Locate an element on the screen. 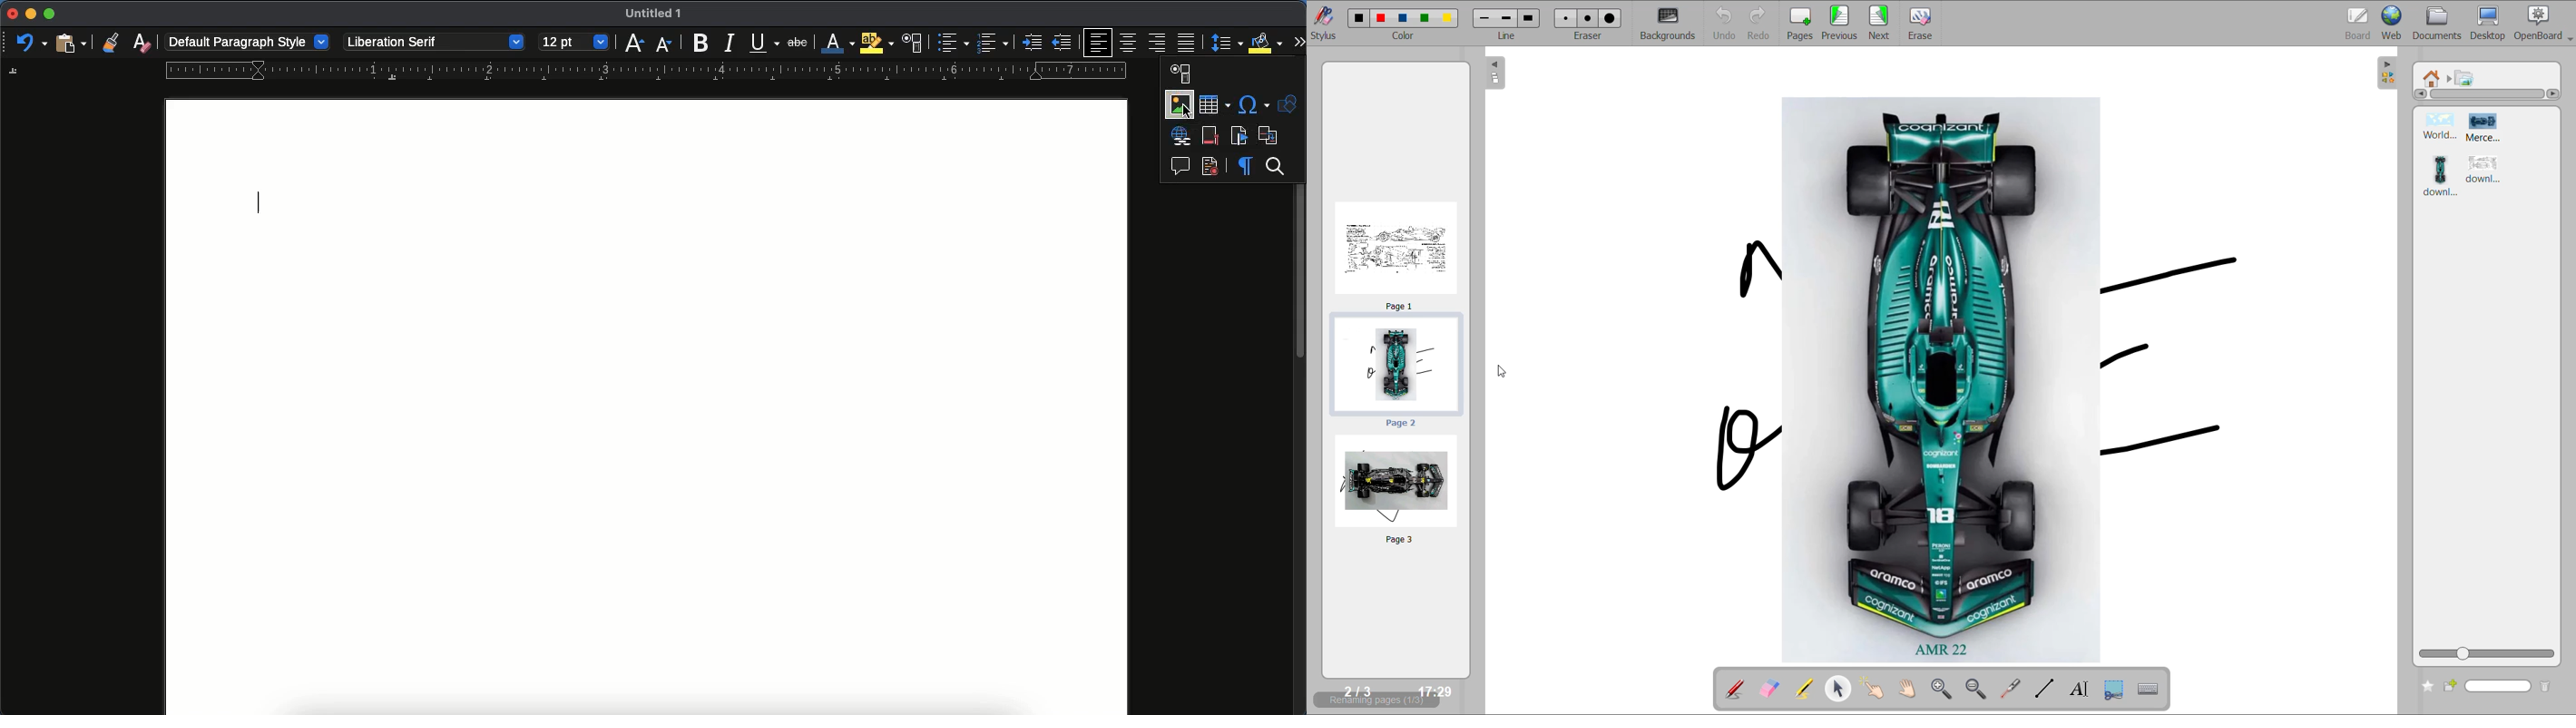 Image resolution: width=2576 pixels, height=728 pixels. name input is located at coordinates (2499, 685).